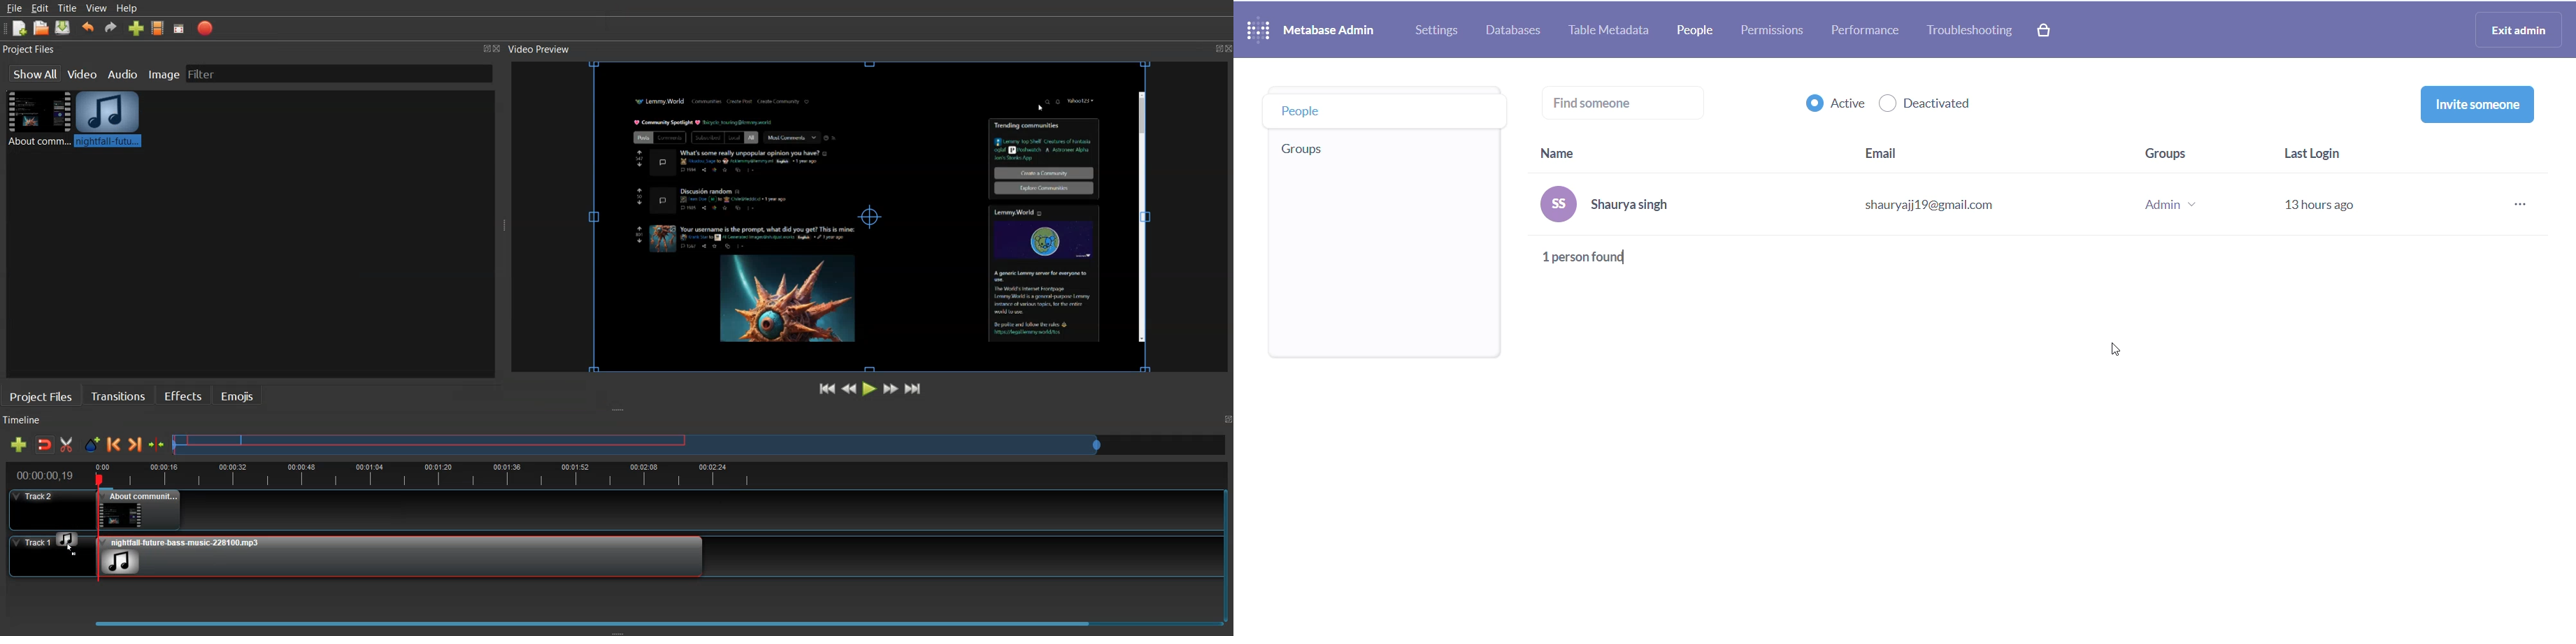  Describe the element at coordinates (1141, 218) in the screenshot. I see `Scrollbar` at that location.